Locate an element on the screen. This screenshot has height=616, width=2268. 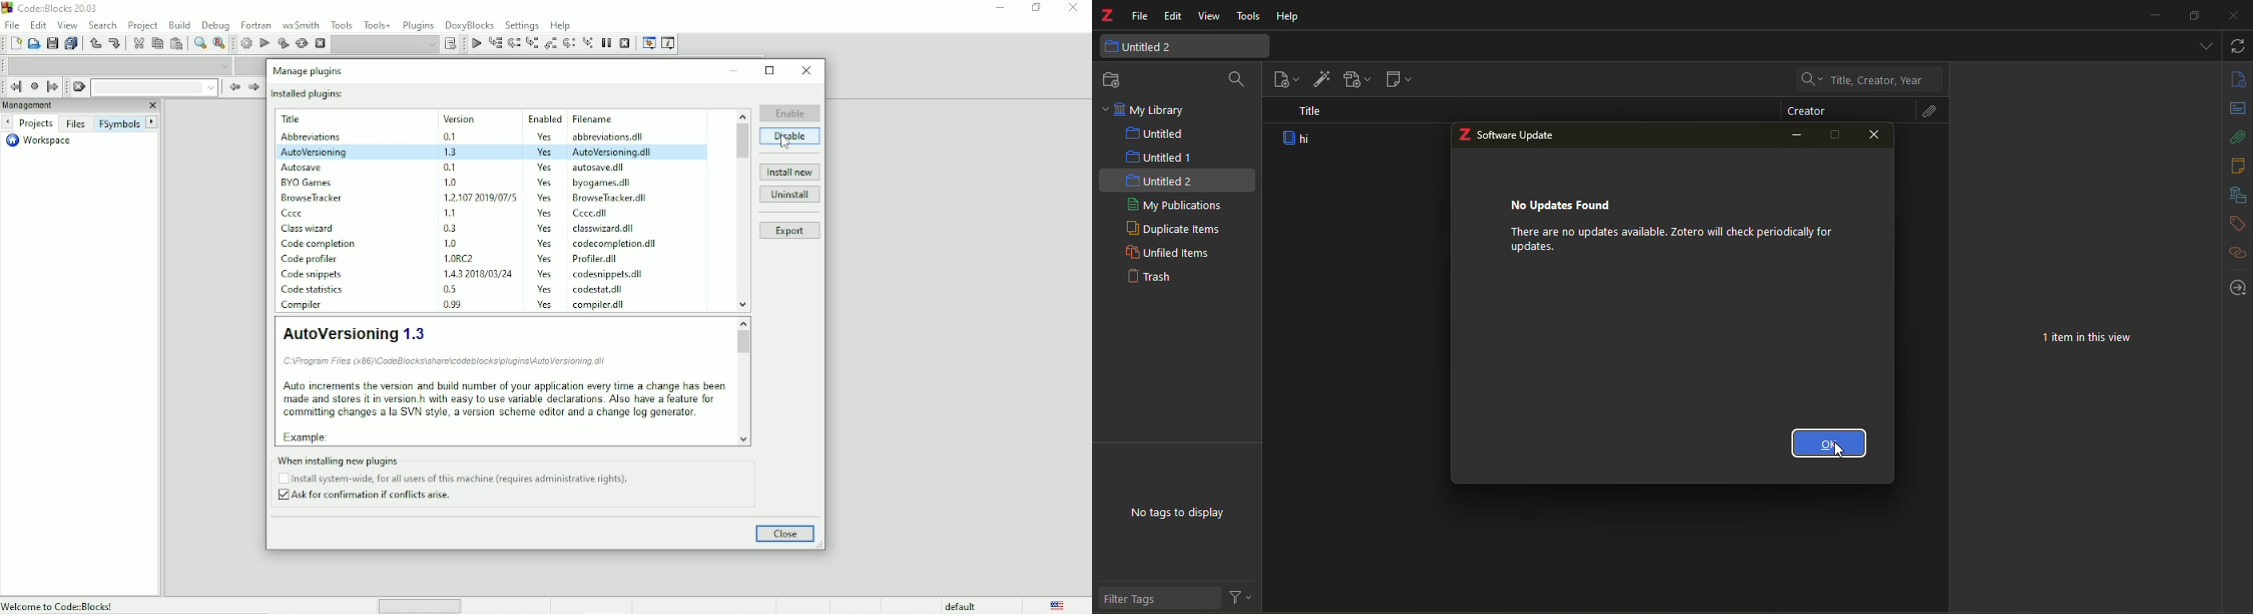
Export is located at coordinates (790, 232).